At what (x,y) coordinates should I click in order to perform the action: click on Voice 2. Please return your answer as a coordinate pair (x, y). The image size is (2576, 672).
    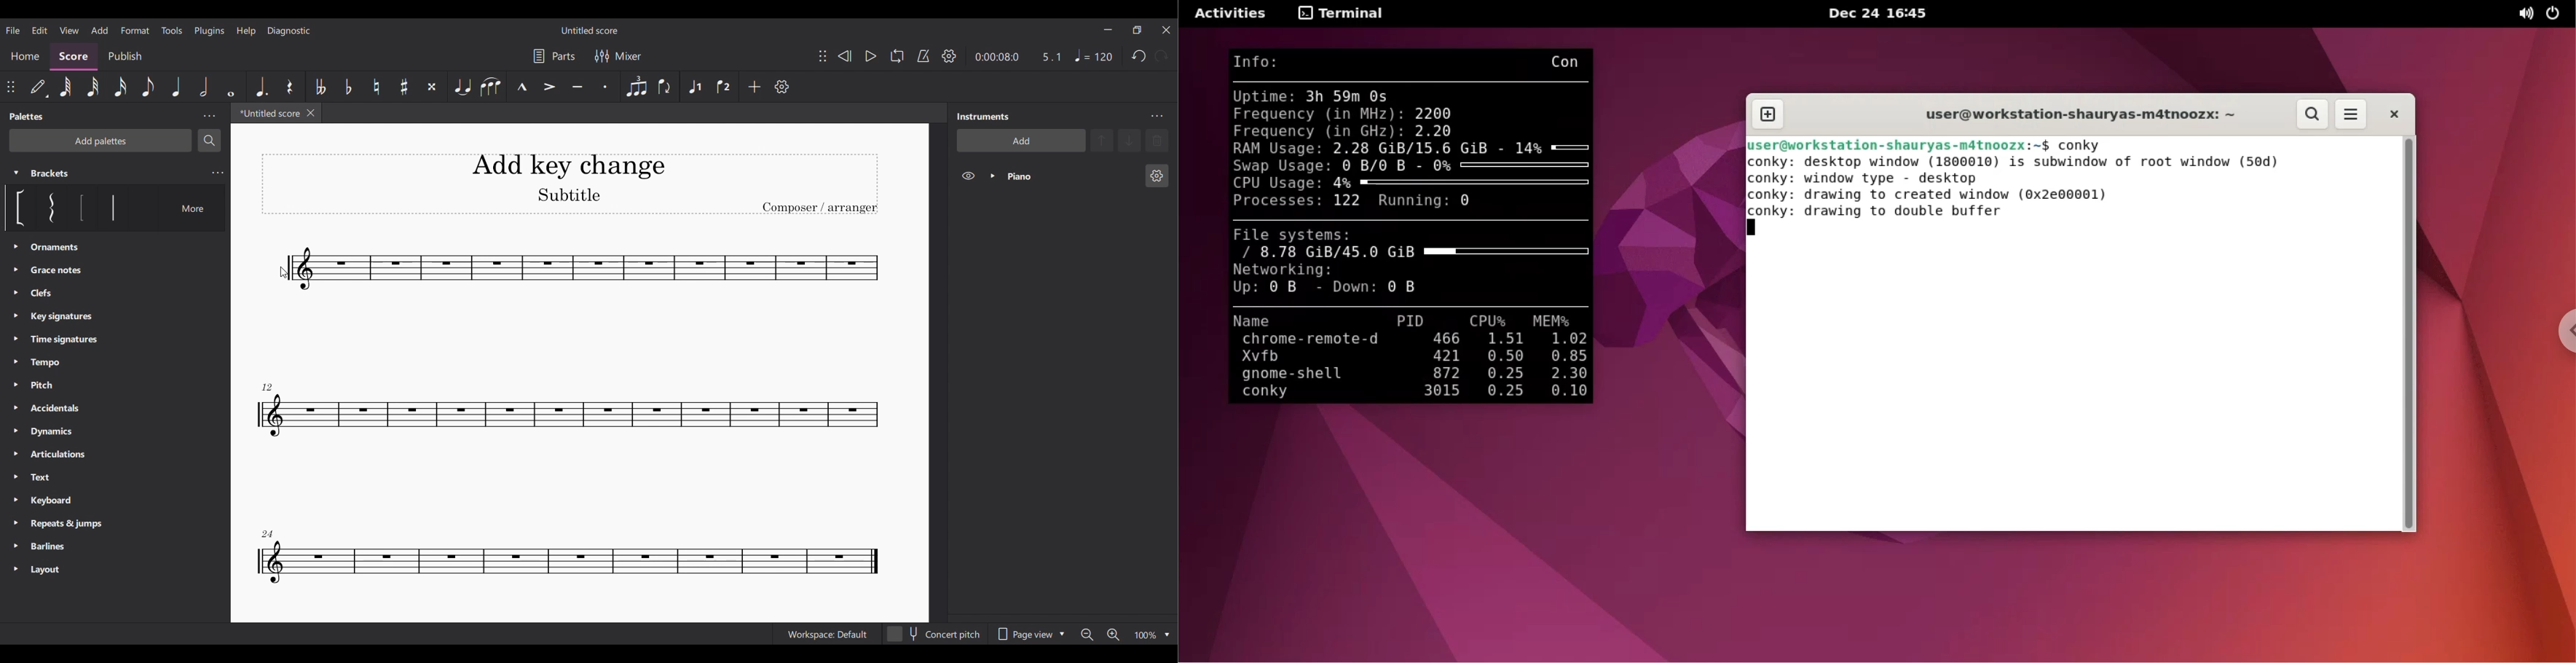
    Looking at the image, I should click on (723, 87).